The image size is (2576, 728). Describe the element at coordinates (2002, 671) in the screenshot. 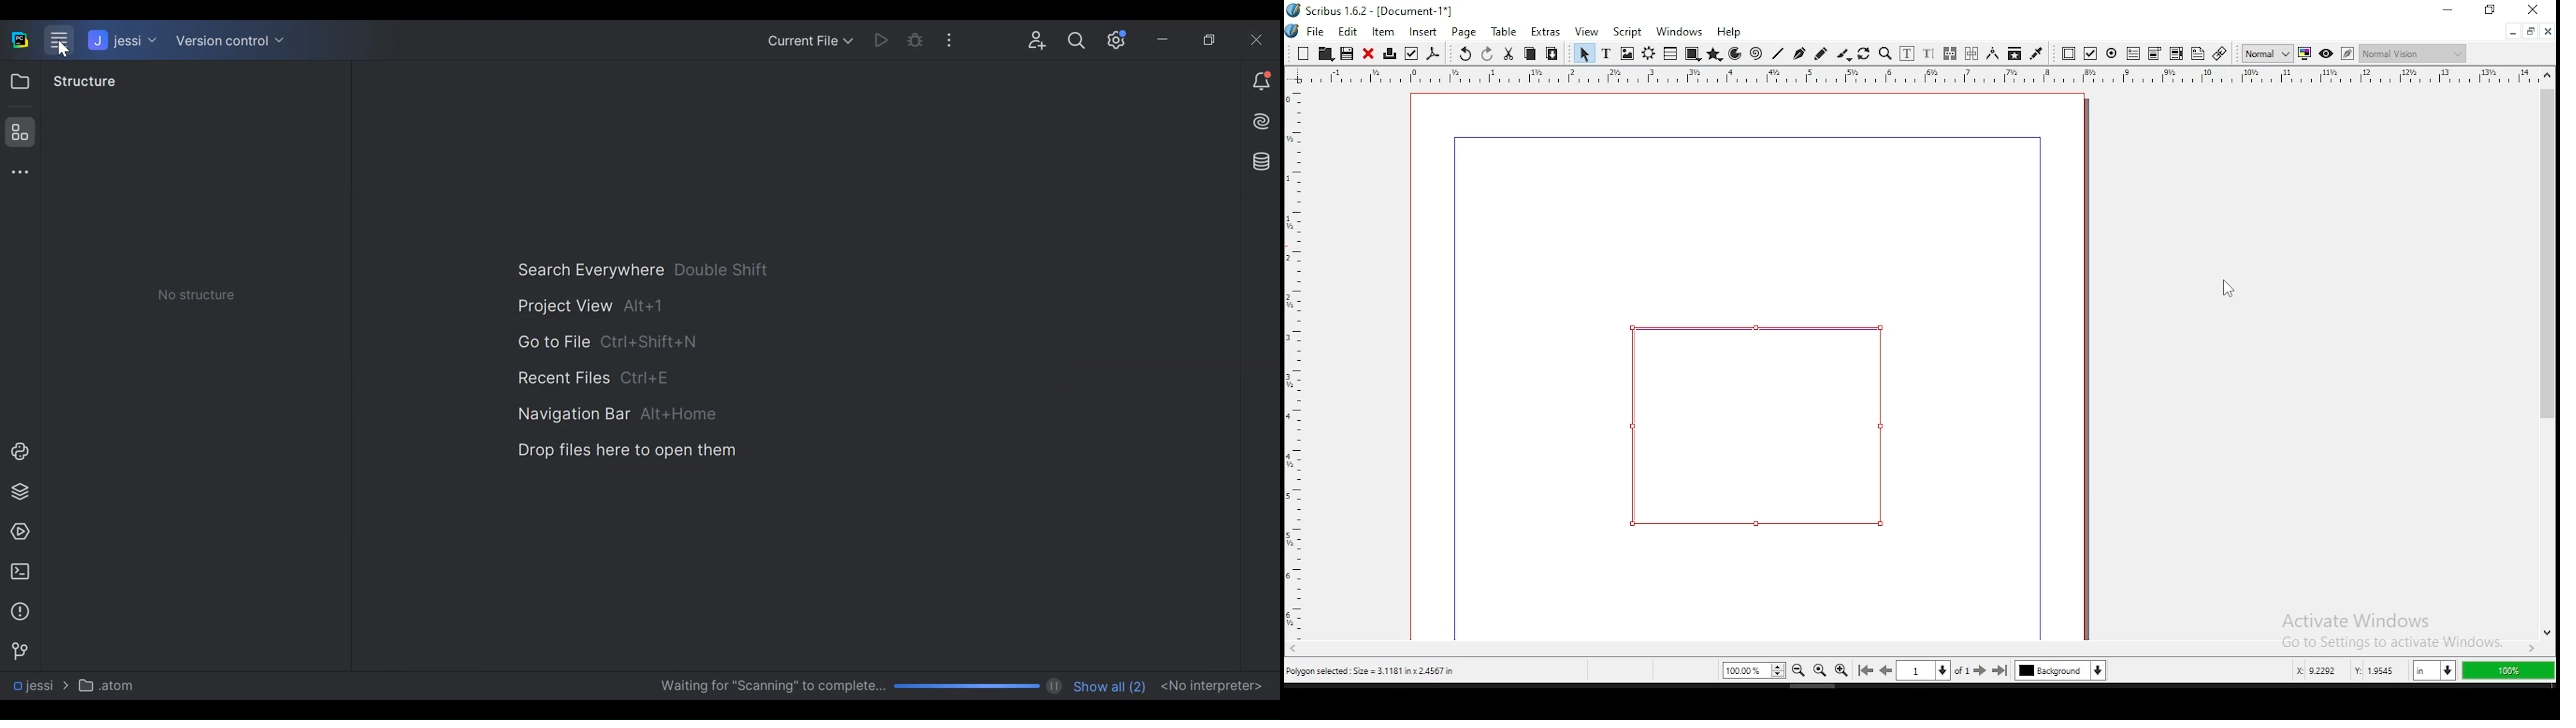

I see `go to last page` at that location.